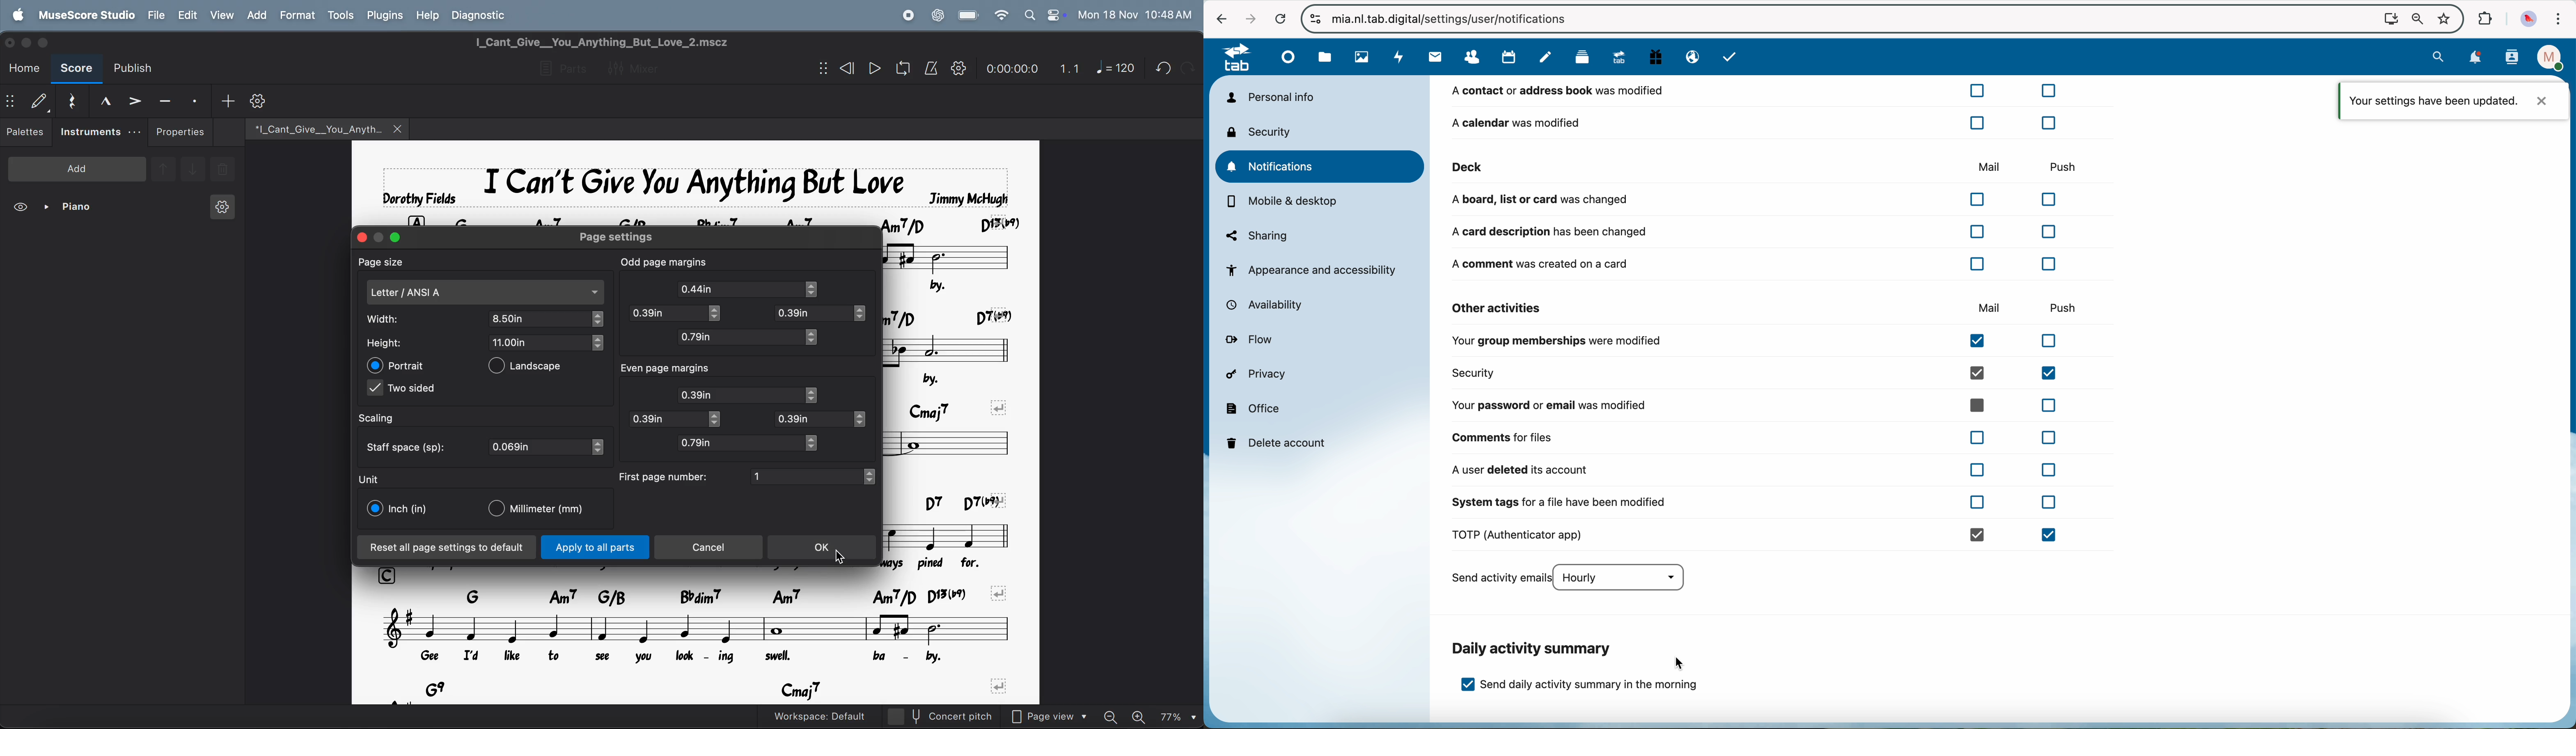 Image resolution: width=2576 pixels, height=756 pixels. I want to click on apply to all parts, so click(596, 548).